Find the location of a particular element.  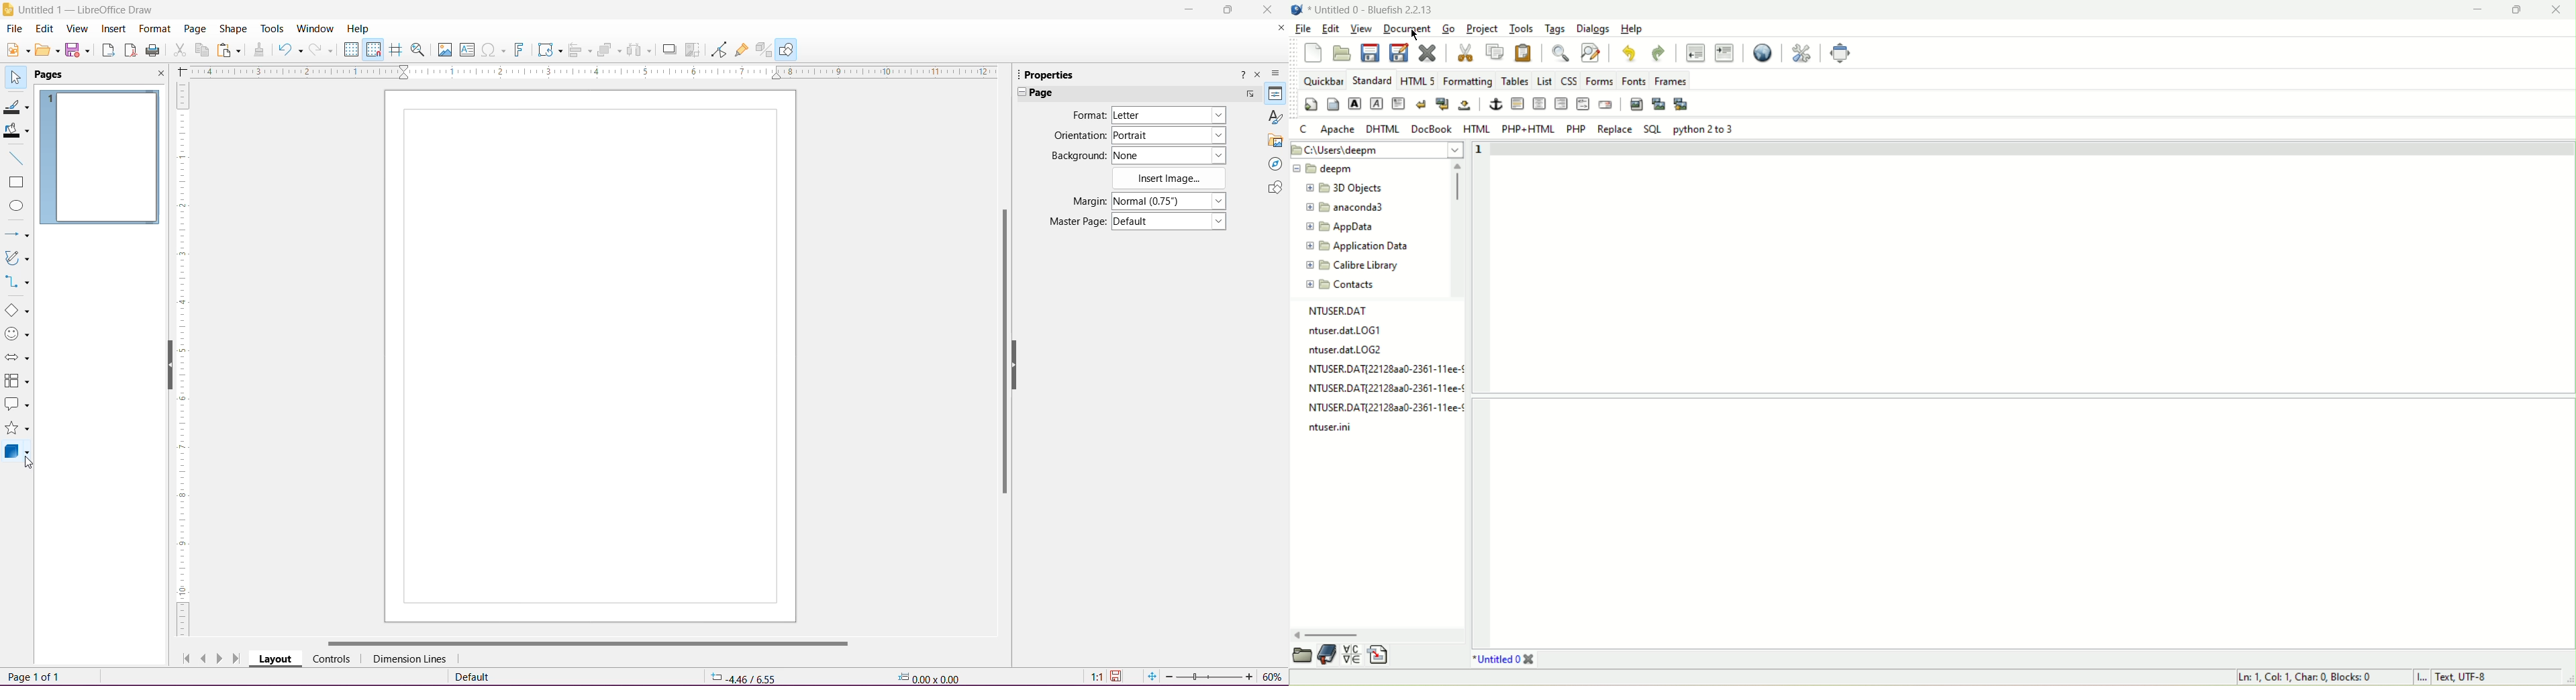

Margin is located at coordinates (1085, 201).